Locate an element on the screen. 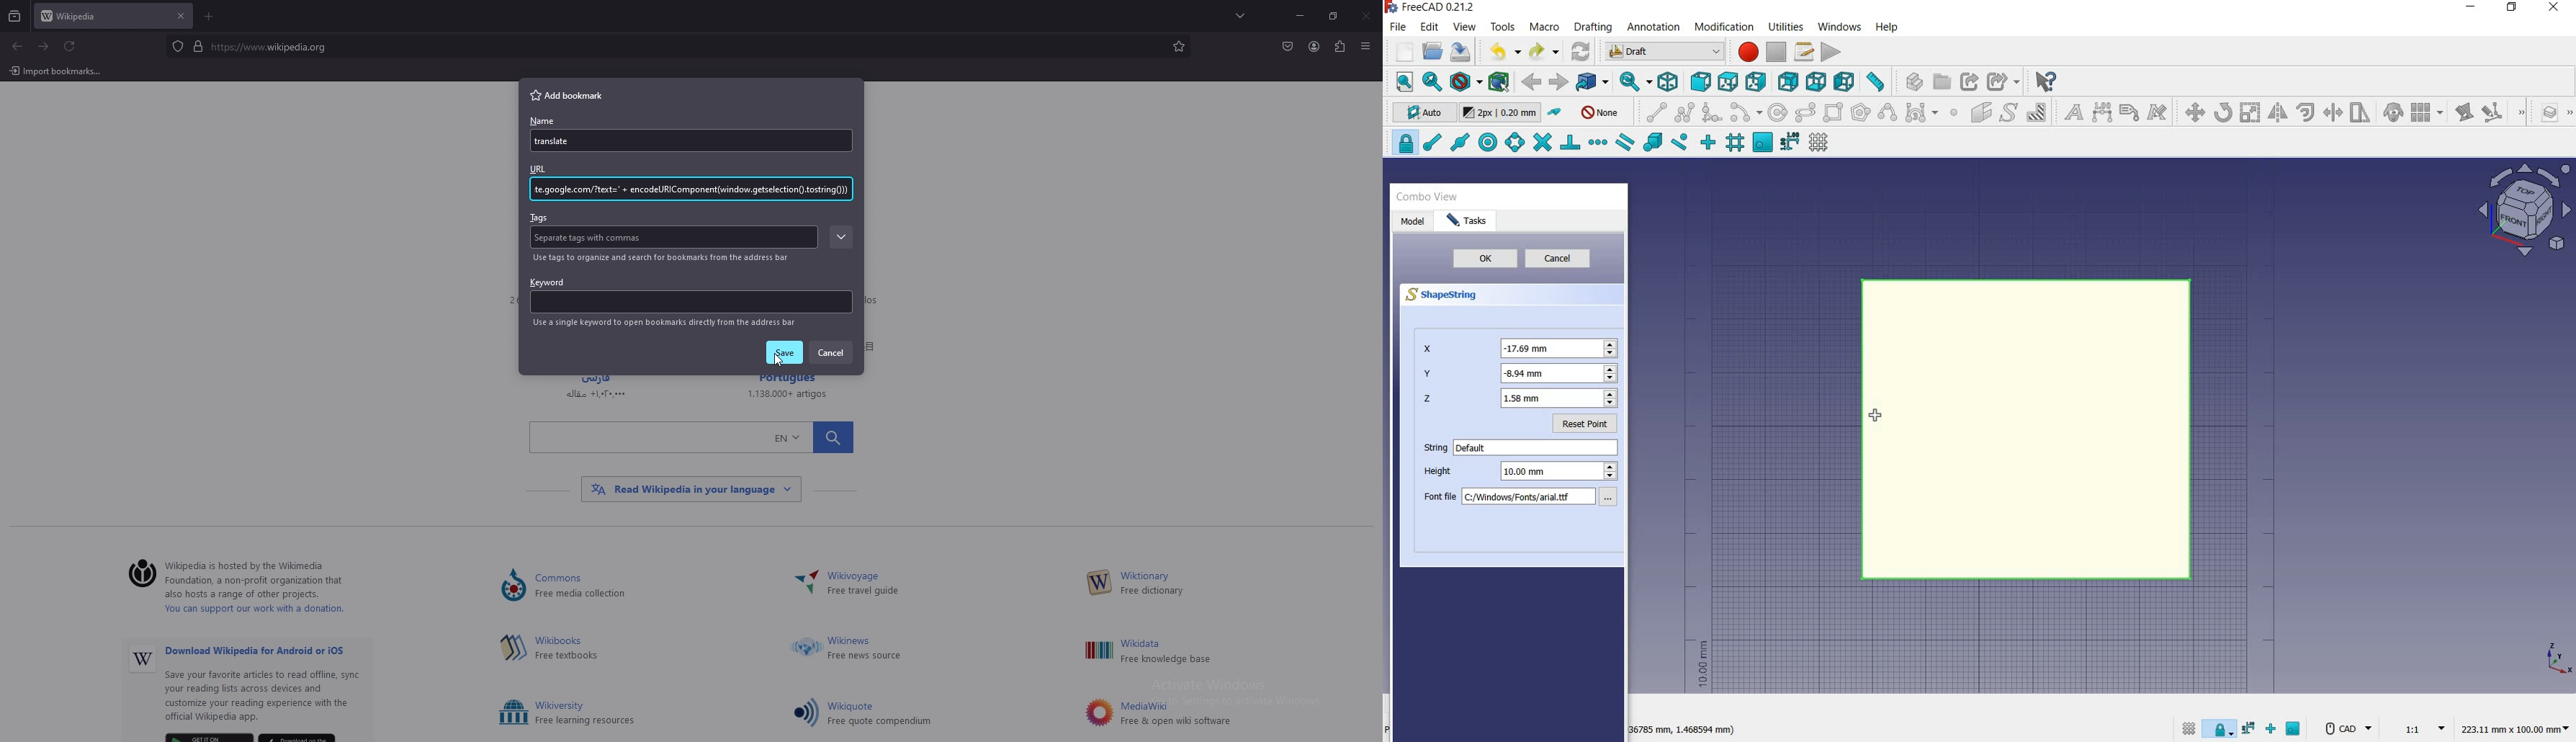 The image size is (2576, 756).  is located at coordinates (691, 489).